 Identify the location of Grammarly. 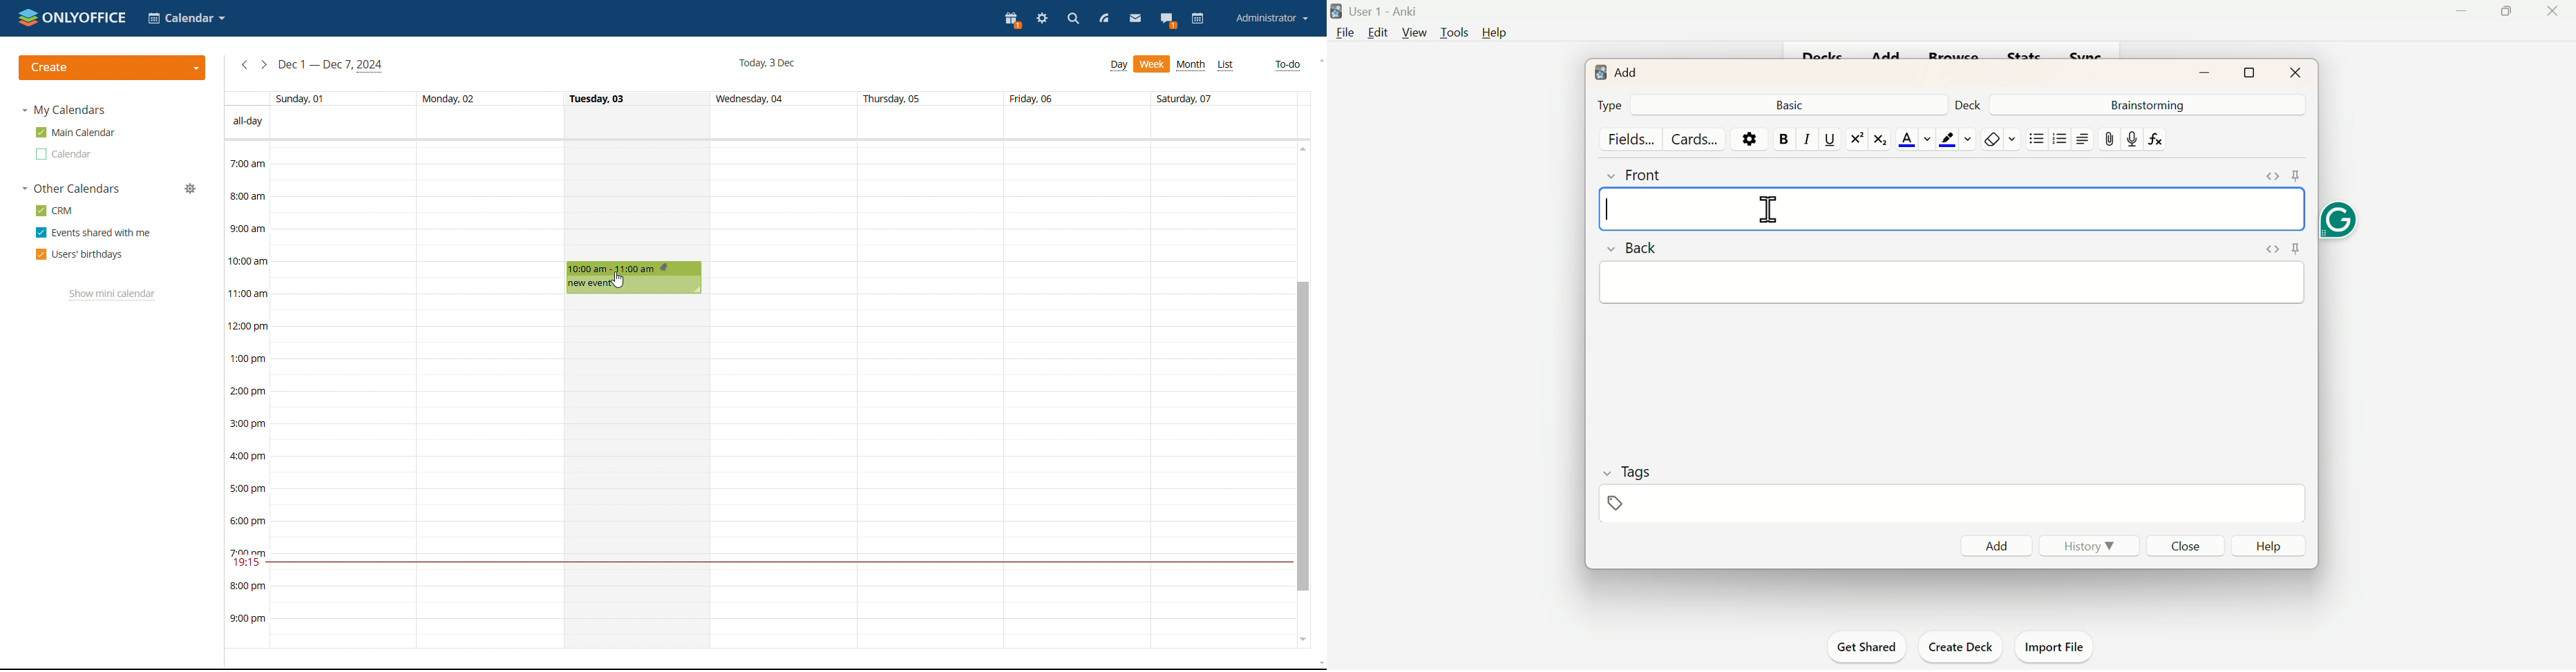
(2338, 217).